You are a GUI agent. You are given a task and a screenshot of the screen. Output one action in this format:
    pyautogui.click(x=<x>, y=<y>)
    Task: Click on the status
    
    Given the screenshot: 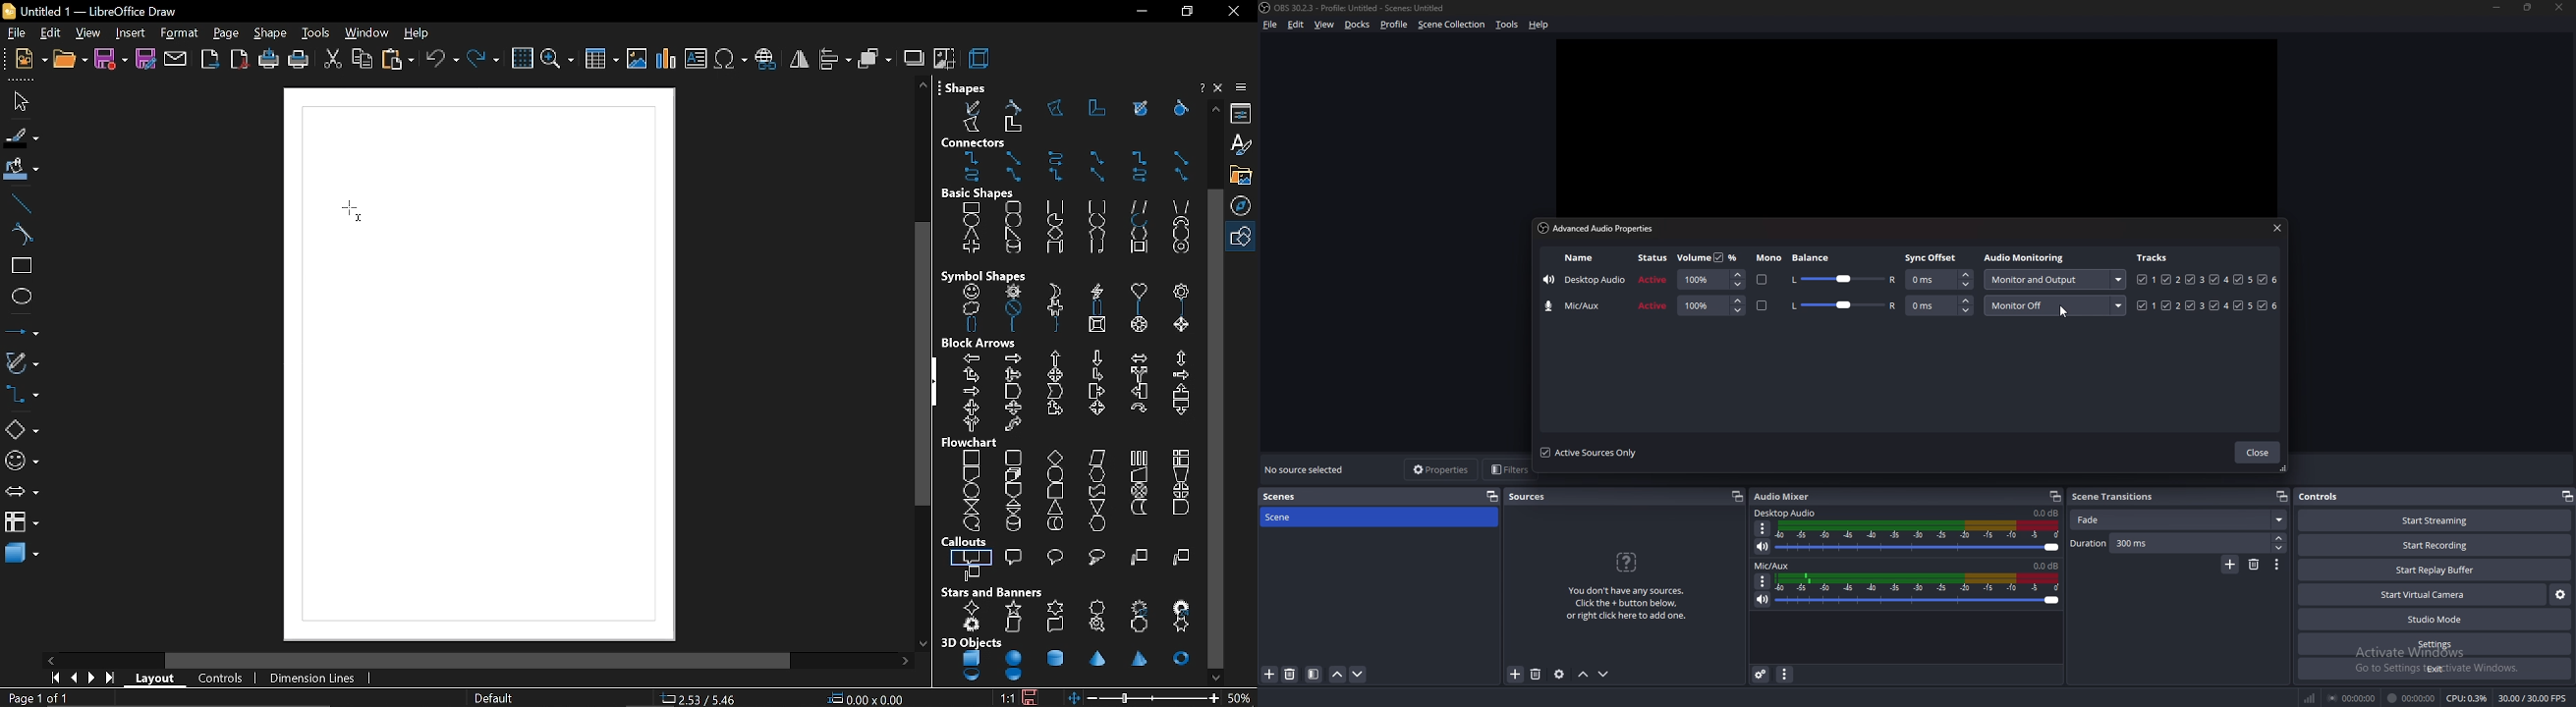 What is the action you would take?
    pyautogui.click(x=1653, y=257)
    